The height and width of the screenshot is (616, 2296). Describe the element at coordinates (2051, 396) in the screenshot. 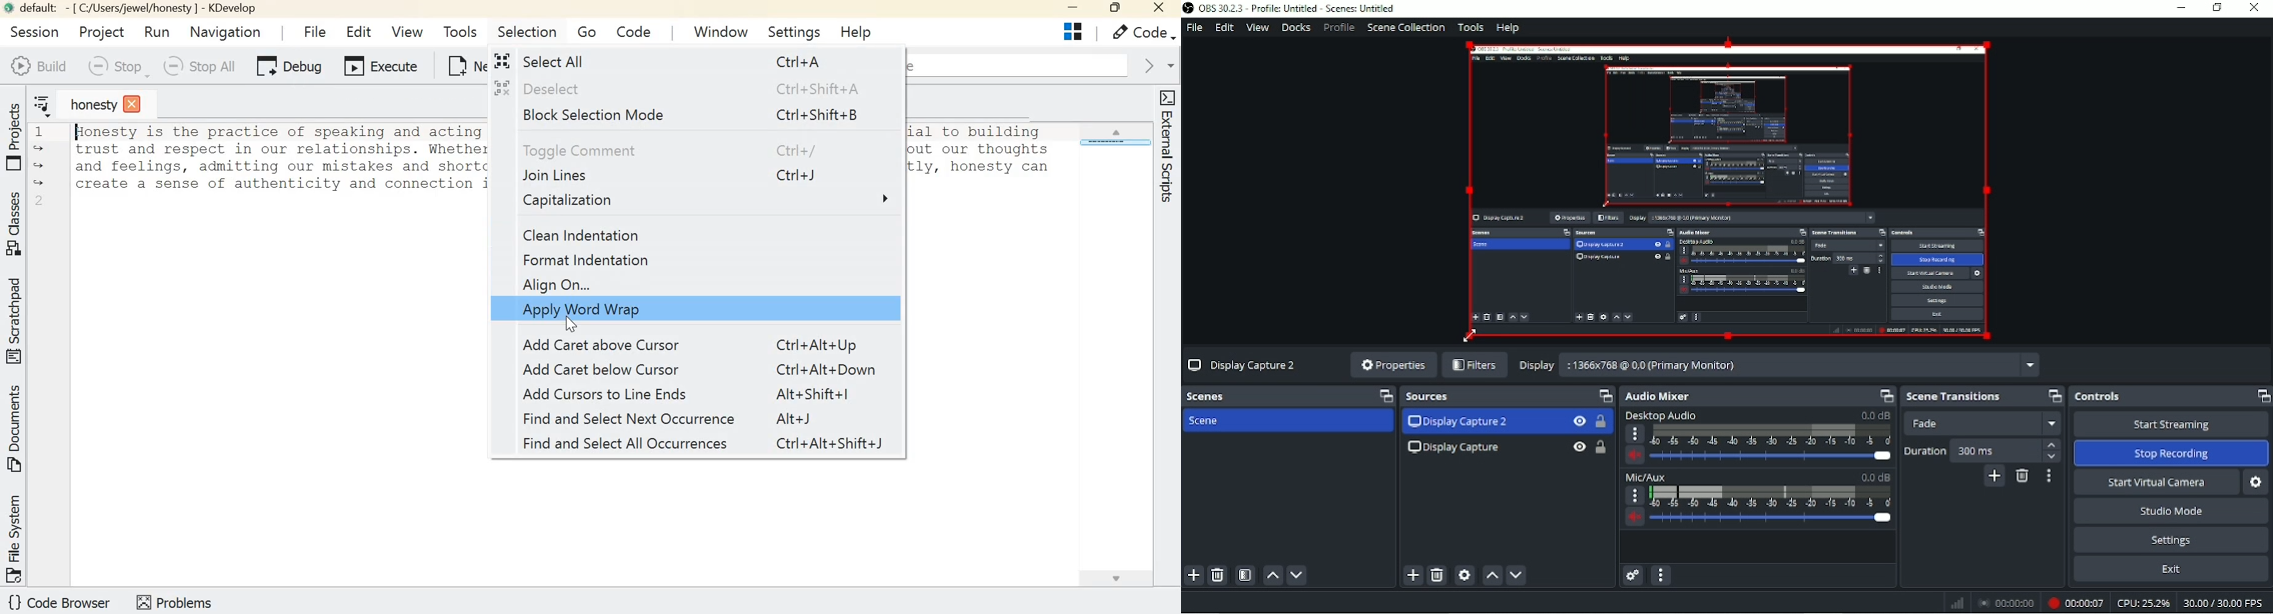

I see `Maximize` at that location.